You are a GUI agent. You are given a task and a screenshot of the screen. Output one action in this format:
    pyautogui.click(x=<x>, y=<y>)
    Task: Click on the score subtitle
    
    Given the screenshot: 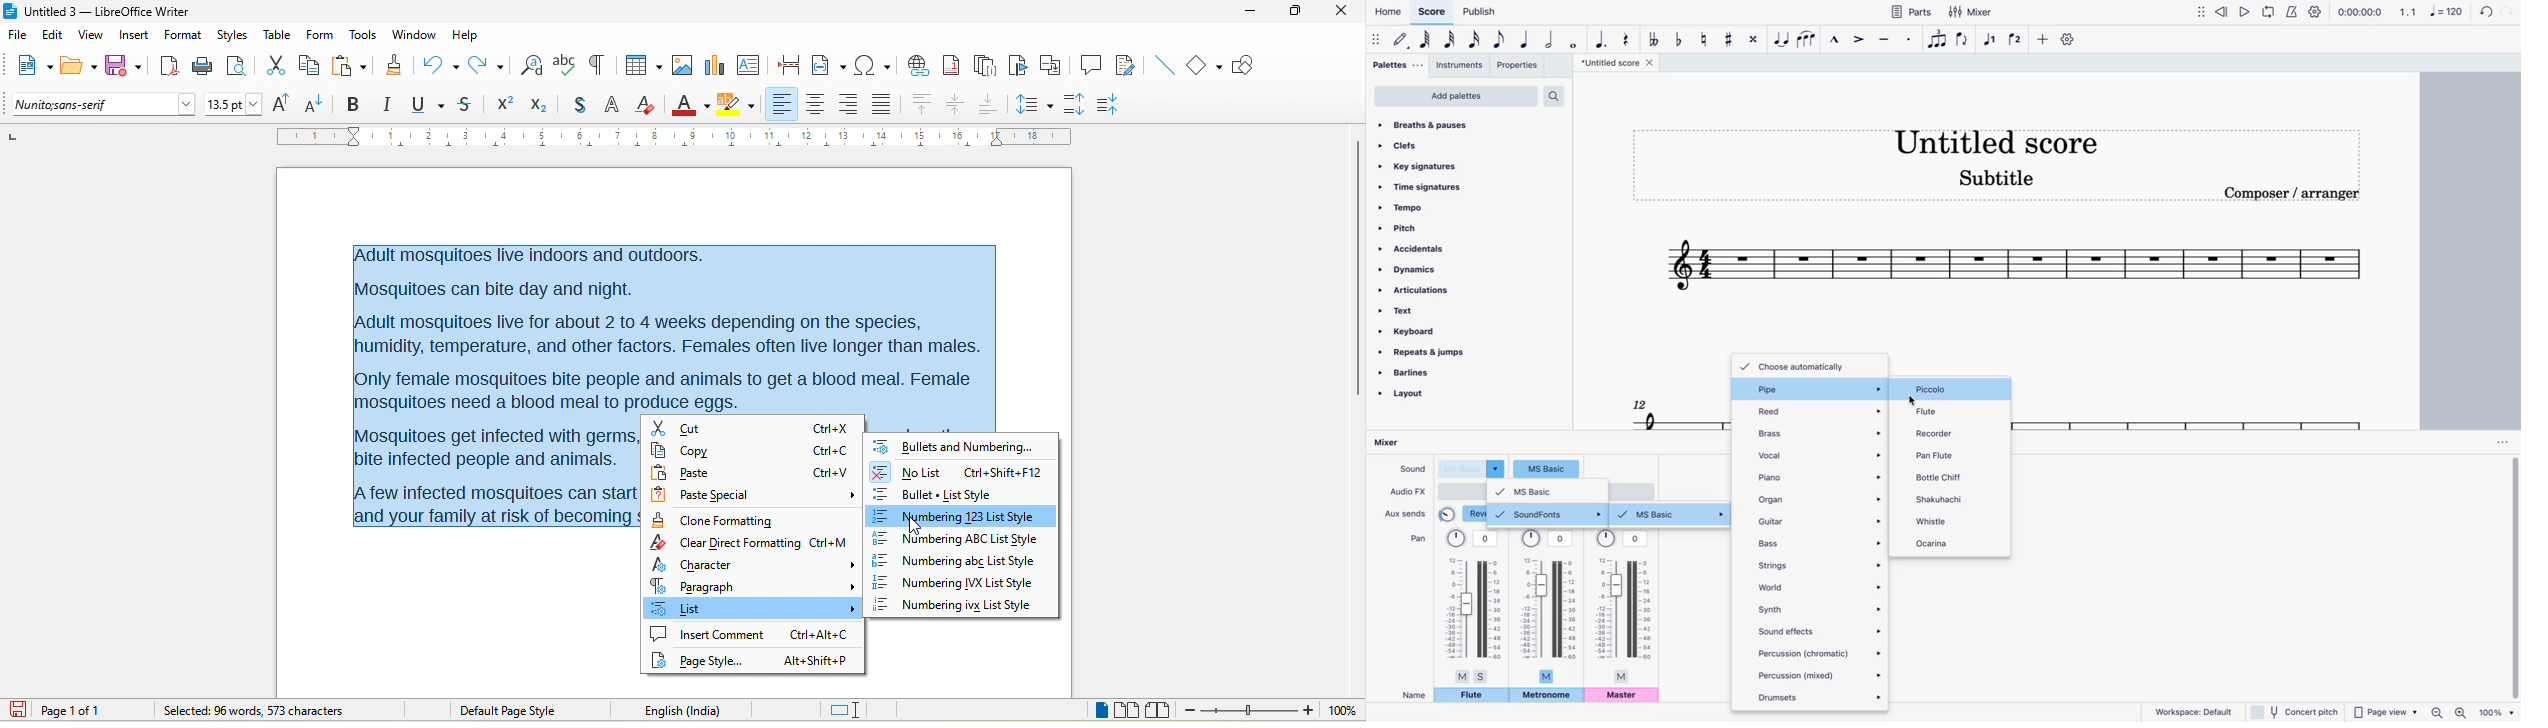 What is the action you would take?
    pyautogui.click(x=1997, y=182)
    